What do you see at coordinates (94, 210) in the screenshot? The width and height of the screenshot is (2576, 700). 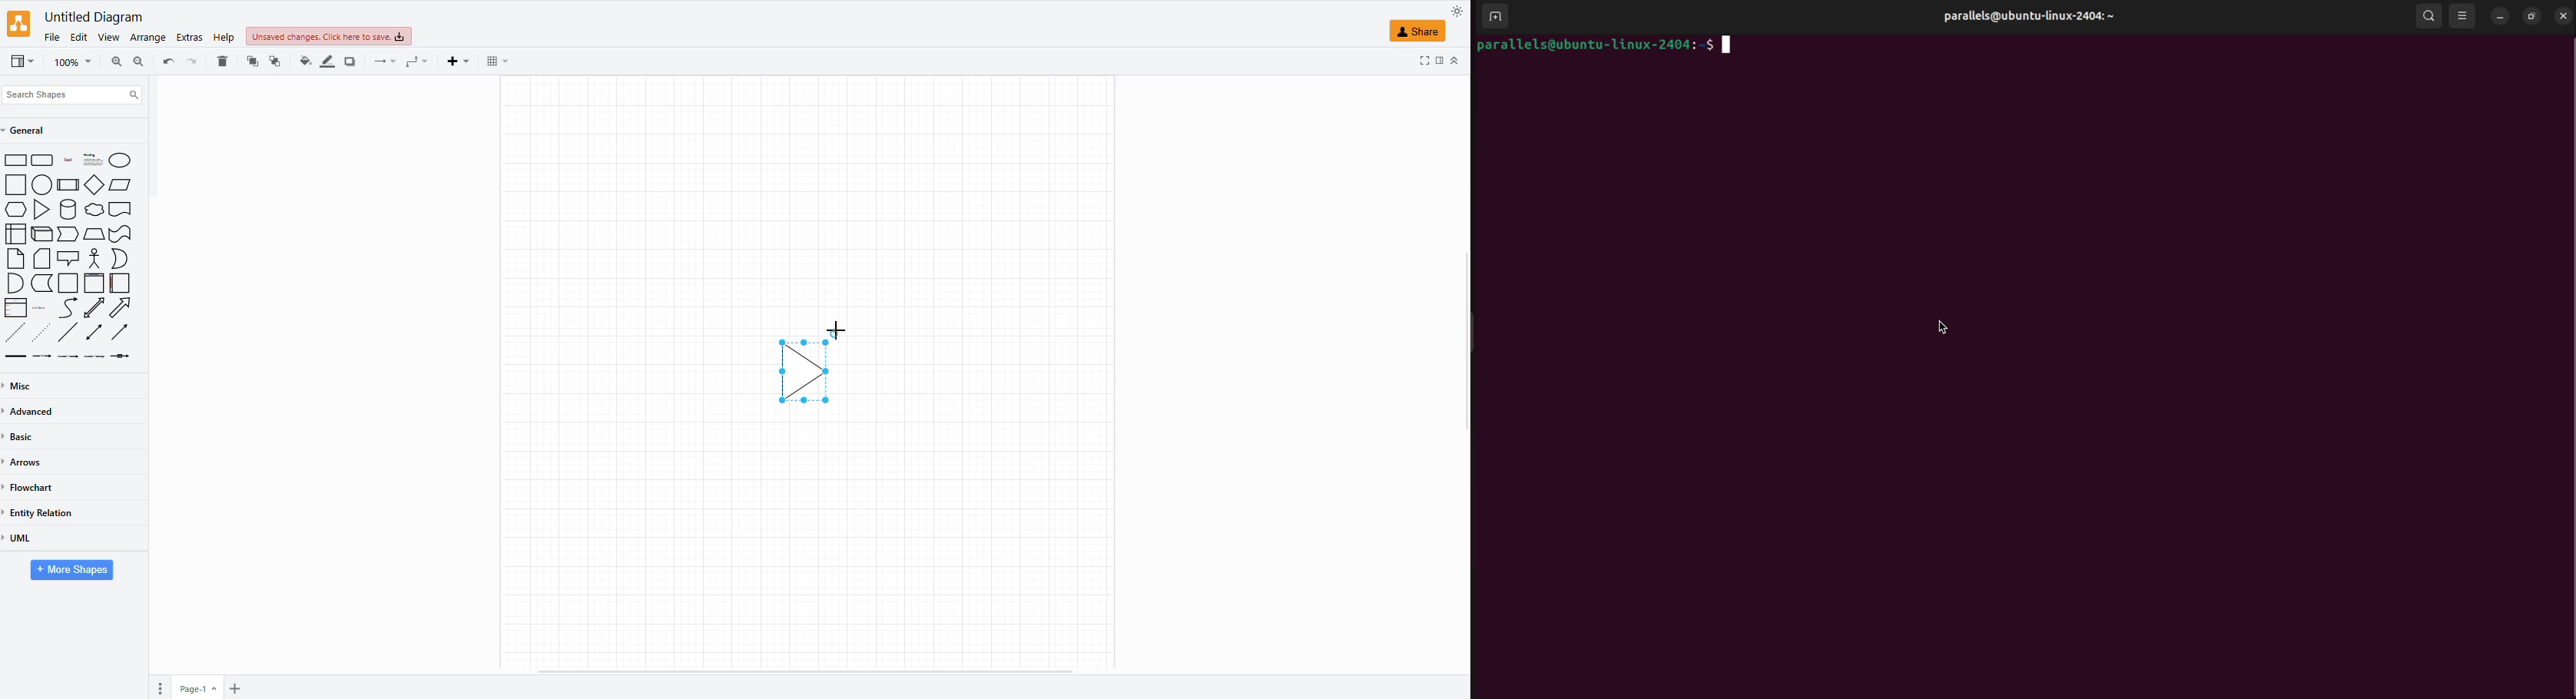 I see `Chat Bubble` at bounding box center [94, 210].